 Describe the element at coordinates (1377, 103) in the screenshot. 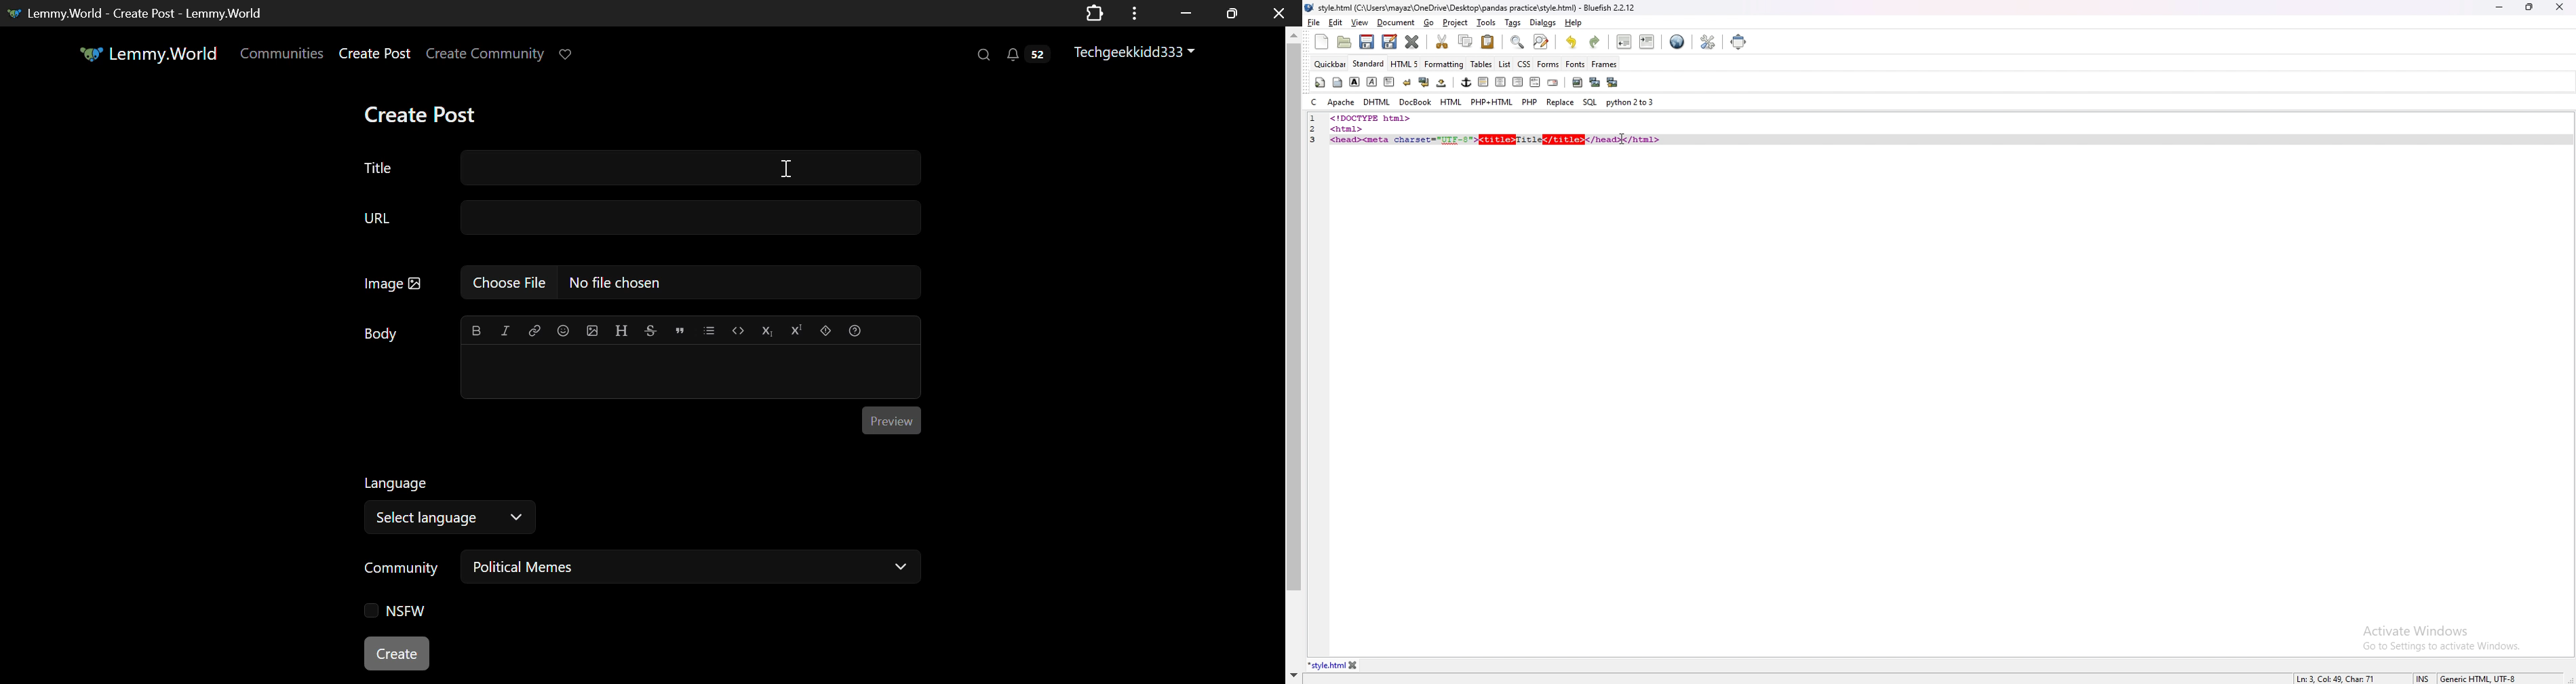

I see `dhtml` at that location.